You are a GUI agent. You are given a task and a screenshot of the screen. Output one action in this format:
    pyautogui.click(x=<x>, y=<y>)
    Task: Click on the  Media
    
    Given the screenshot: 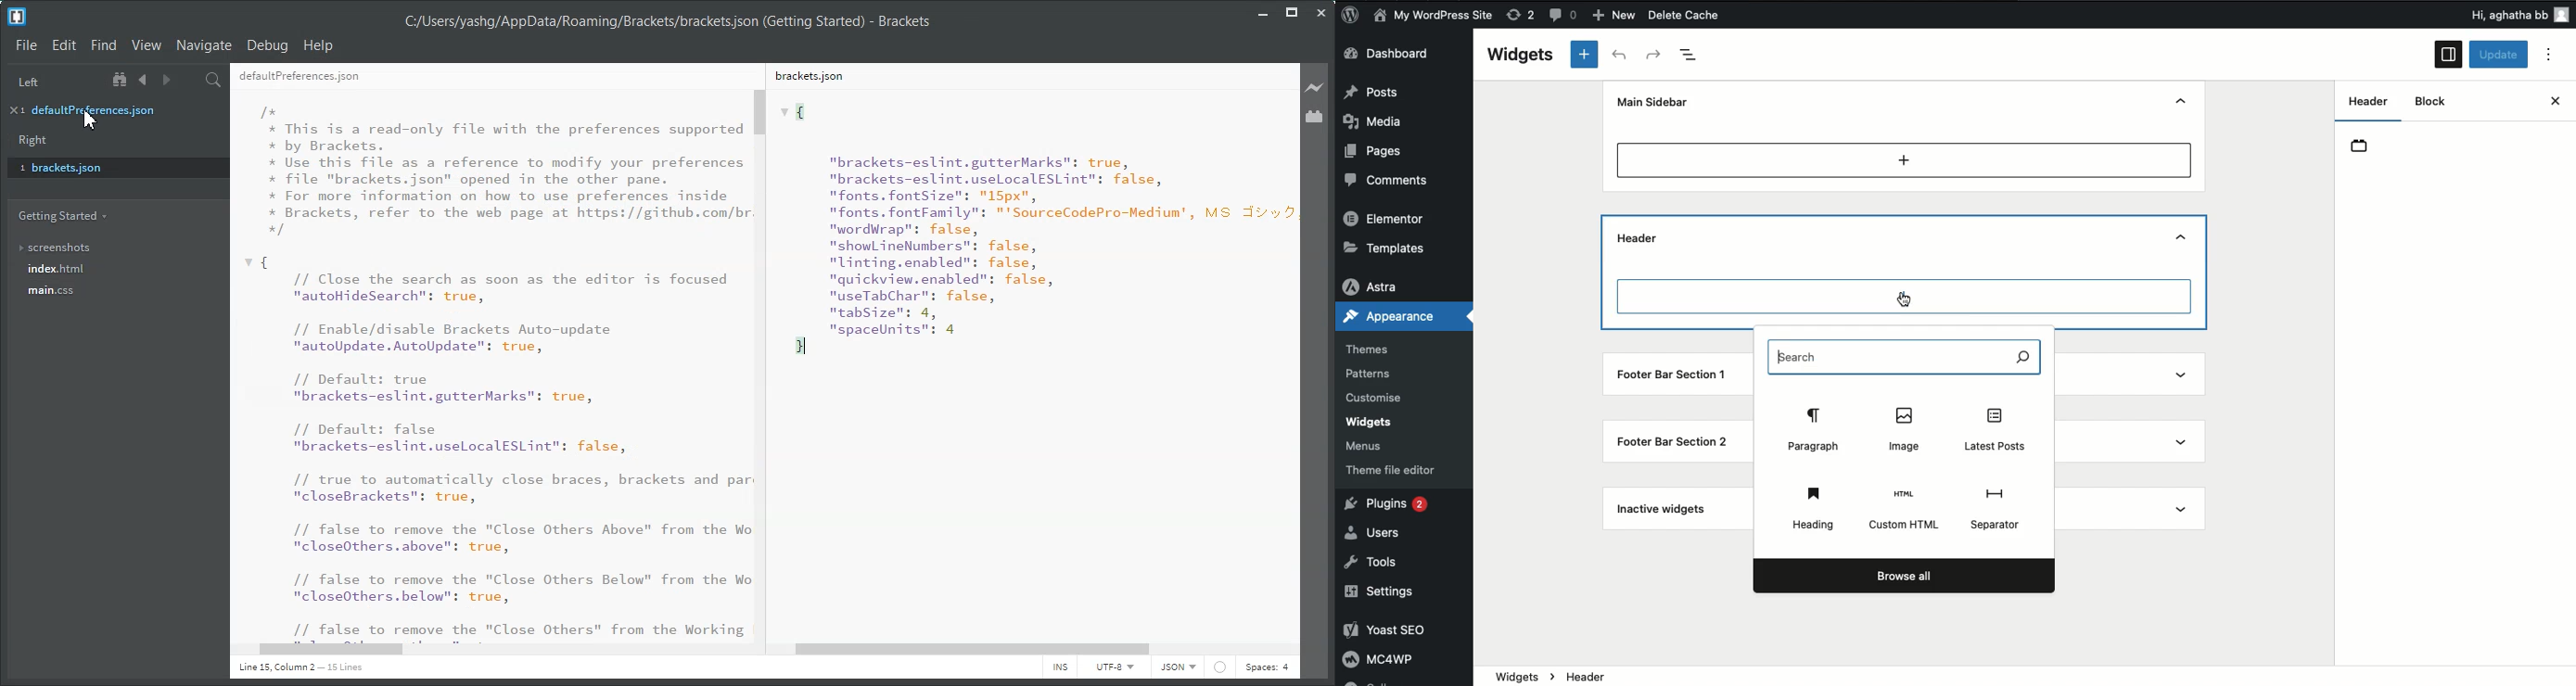 What is the action you would take?
    pyautogui.click(x=1384, y=120)
    